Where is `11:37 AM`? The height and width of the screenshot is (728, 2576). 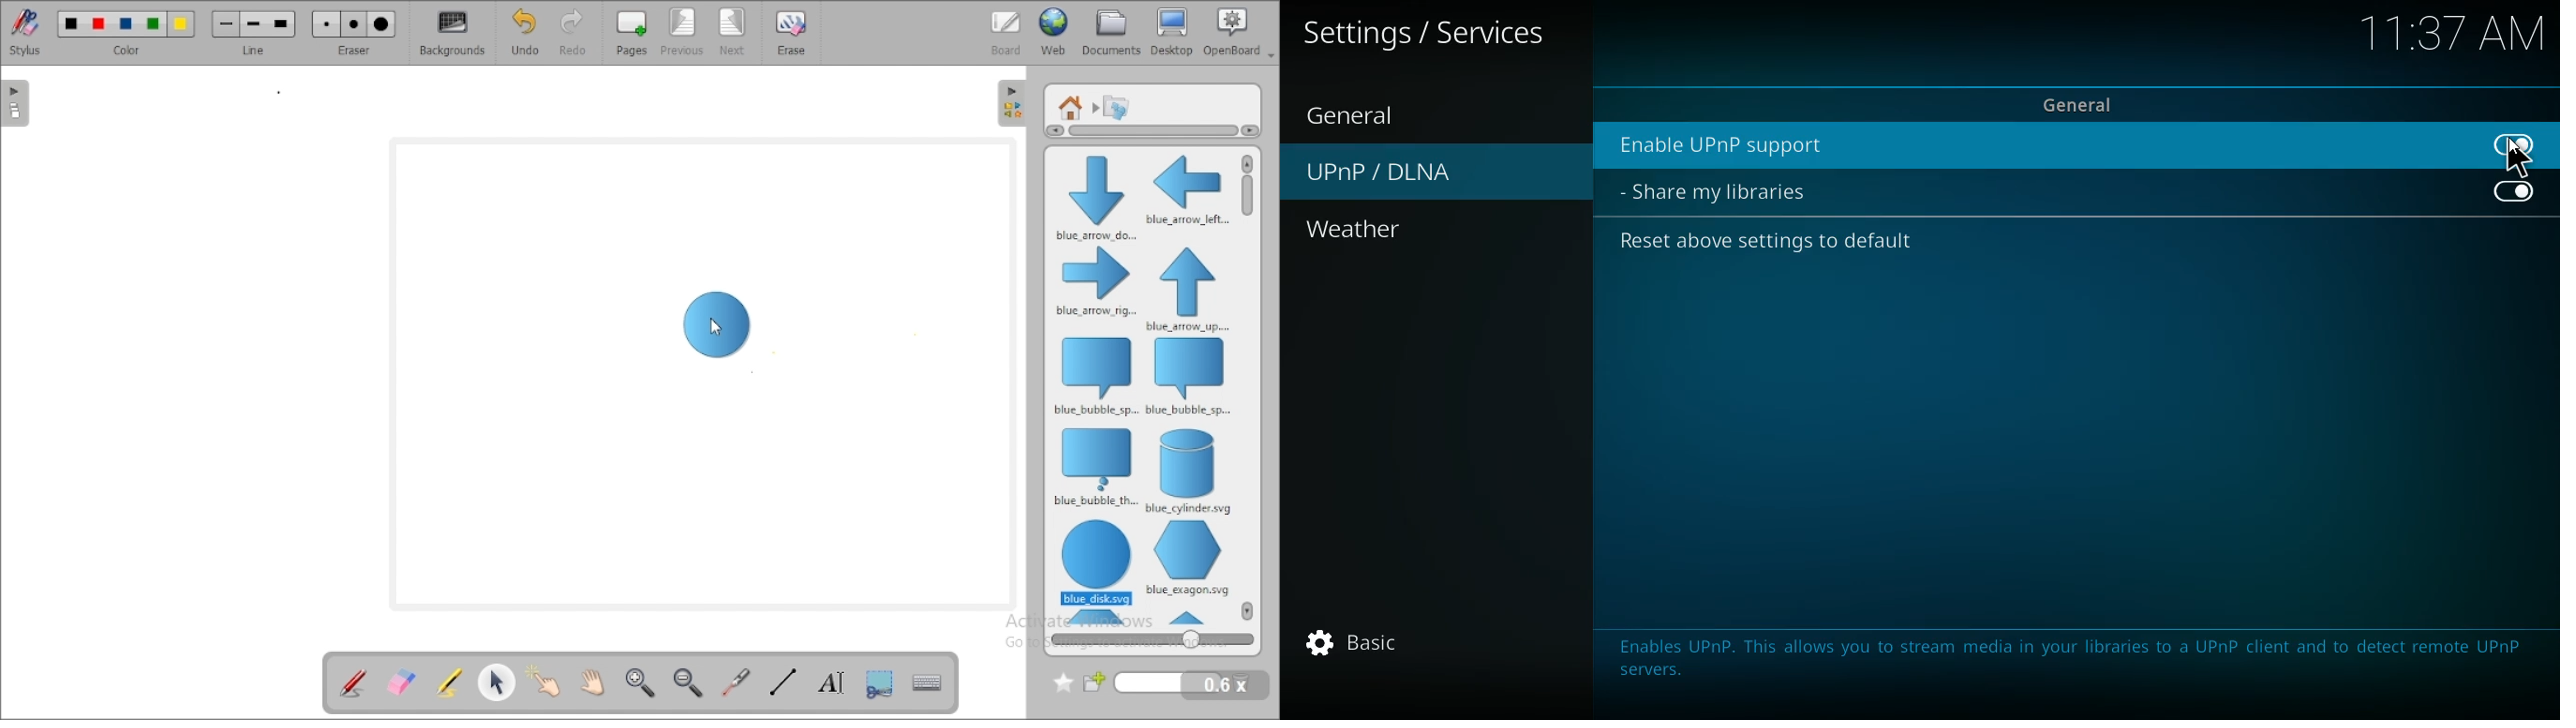
11:37 AM is located at coordinates (2456, 36).